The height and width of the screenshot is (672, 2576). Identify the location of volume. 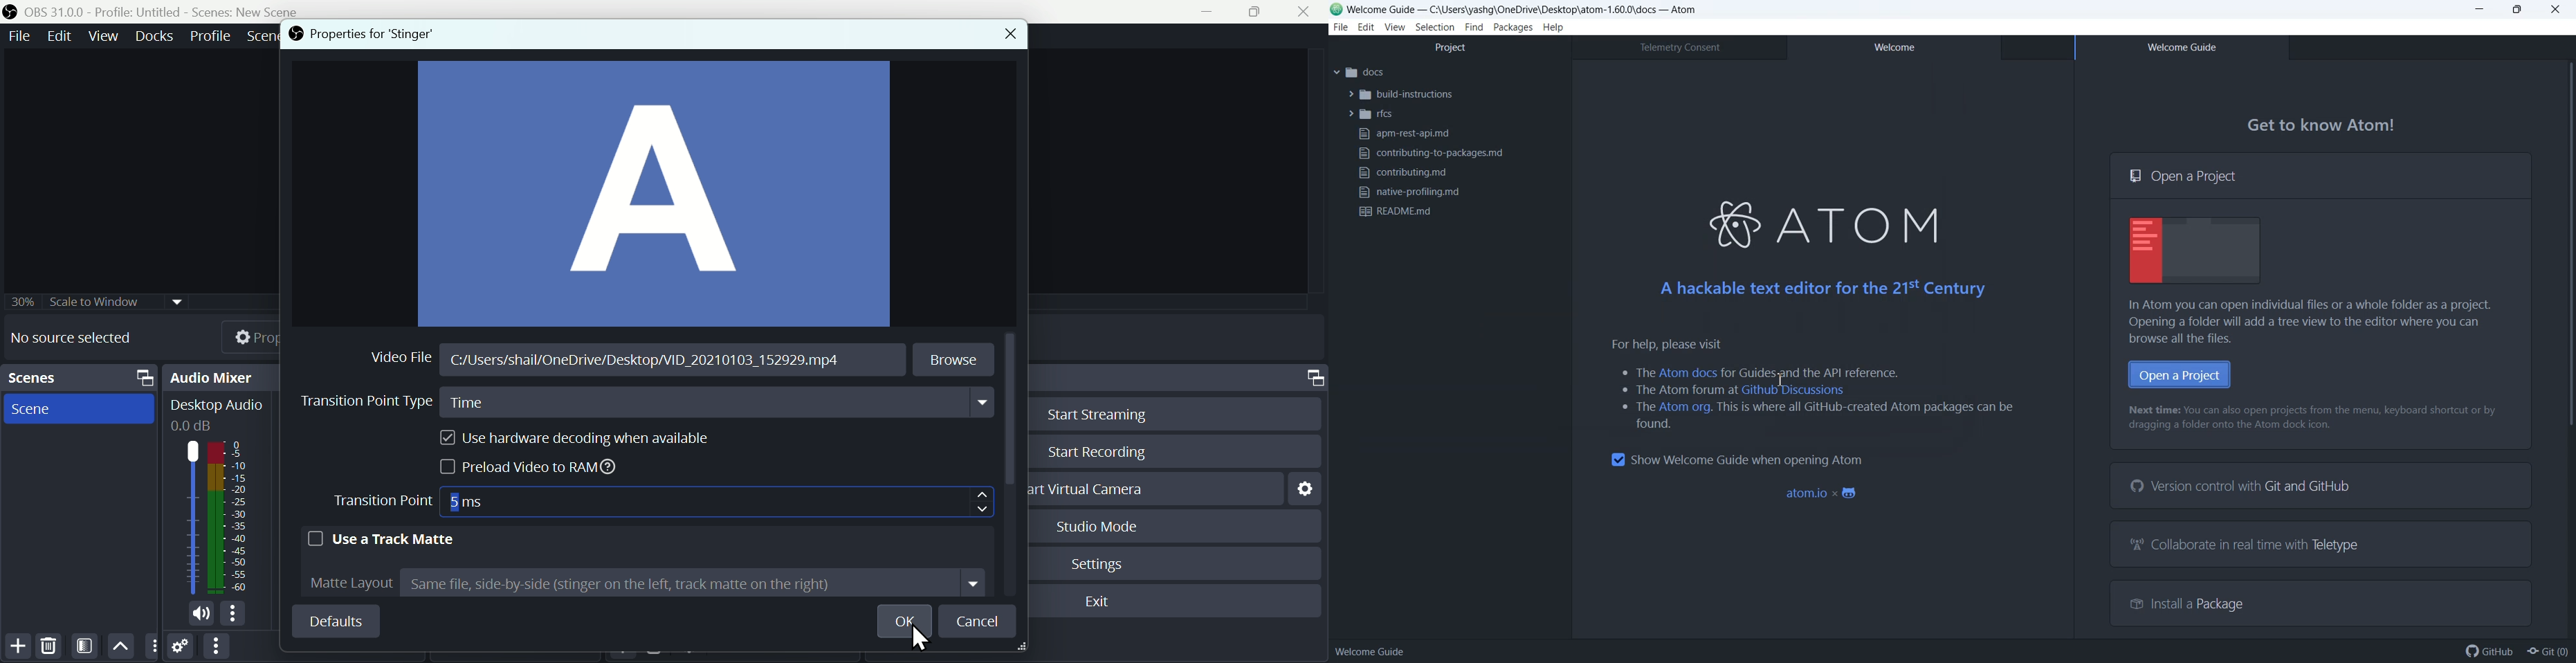
(197, 615).